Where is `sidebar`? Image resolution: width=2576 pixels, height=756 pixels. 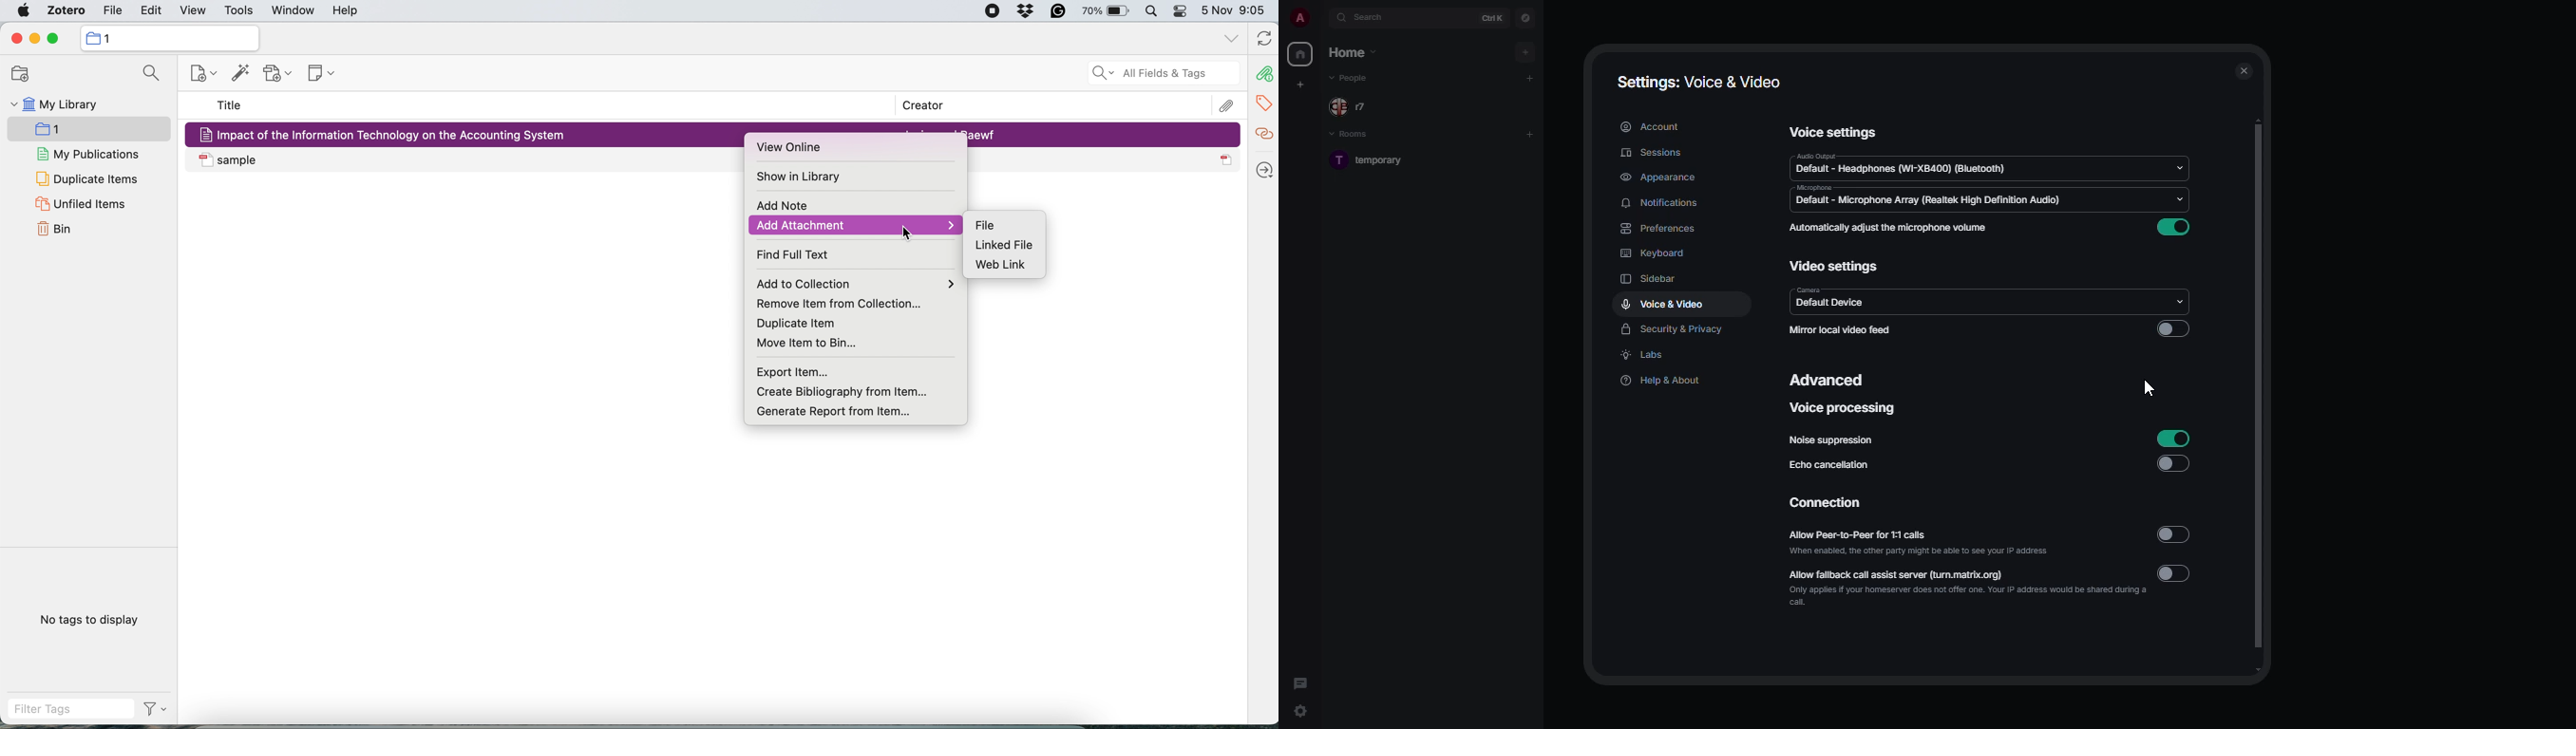 sidebar is located at coordinates (1648, 280).